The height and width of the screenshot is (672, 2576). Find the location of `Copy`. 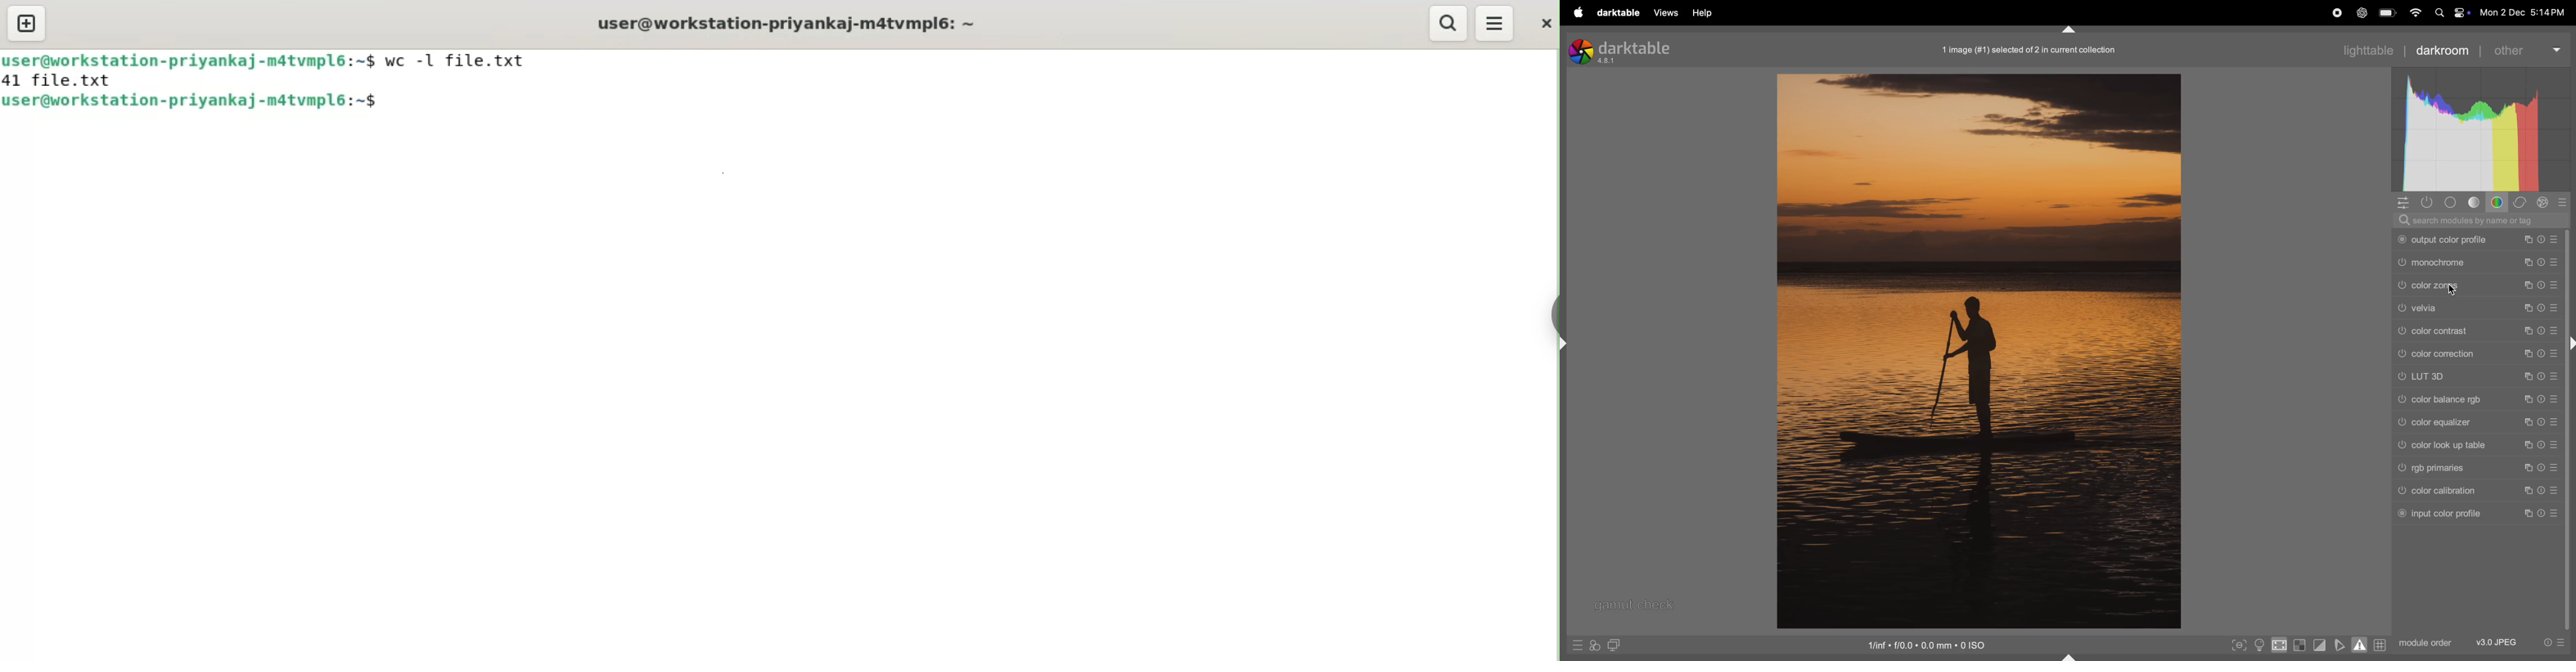

Copy is located at coordinates (2528, 445).